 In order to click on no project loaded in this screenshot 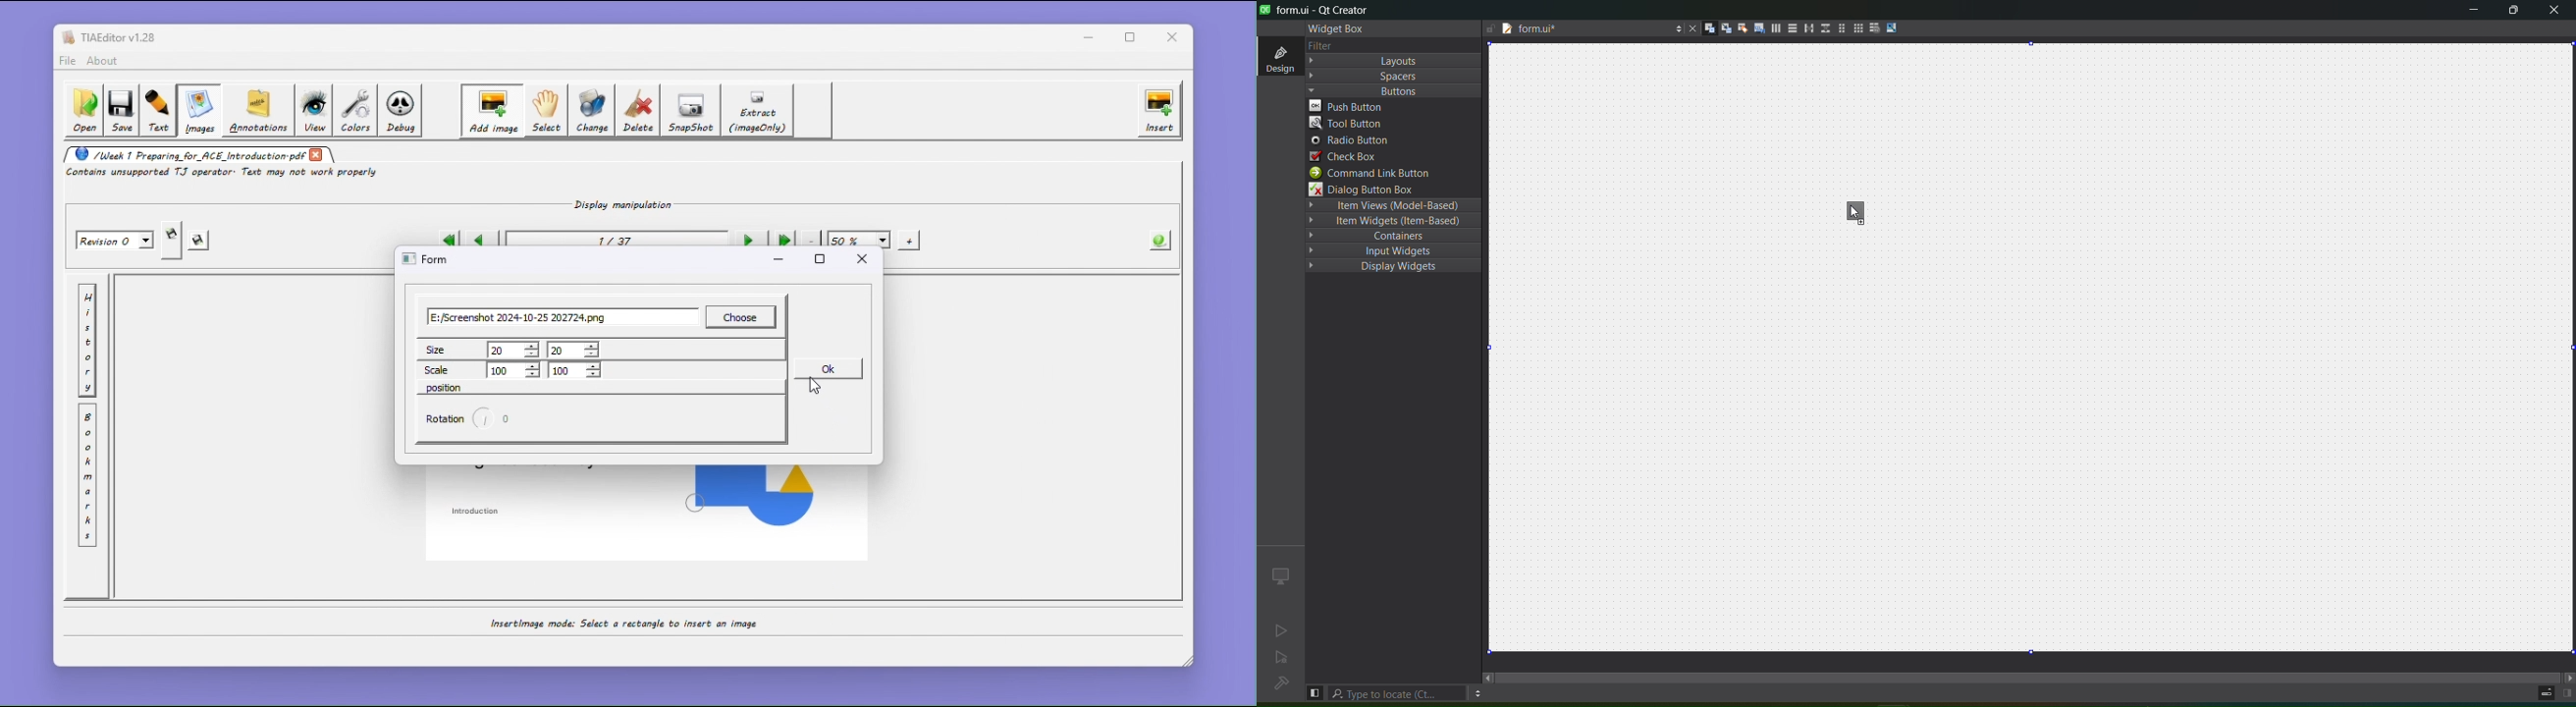, I will do `click(1283, 683)`.